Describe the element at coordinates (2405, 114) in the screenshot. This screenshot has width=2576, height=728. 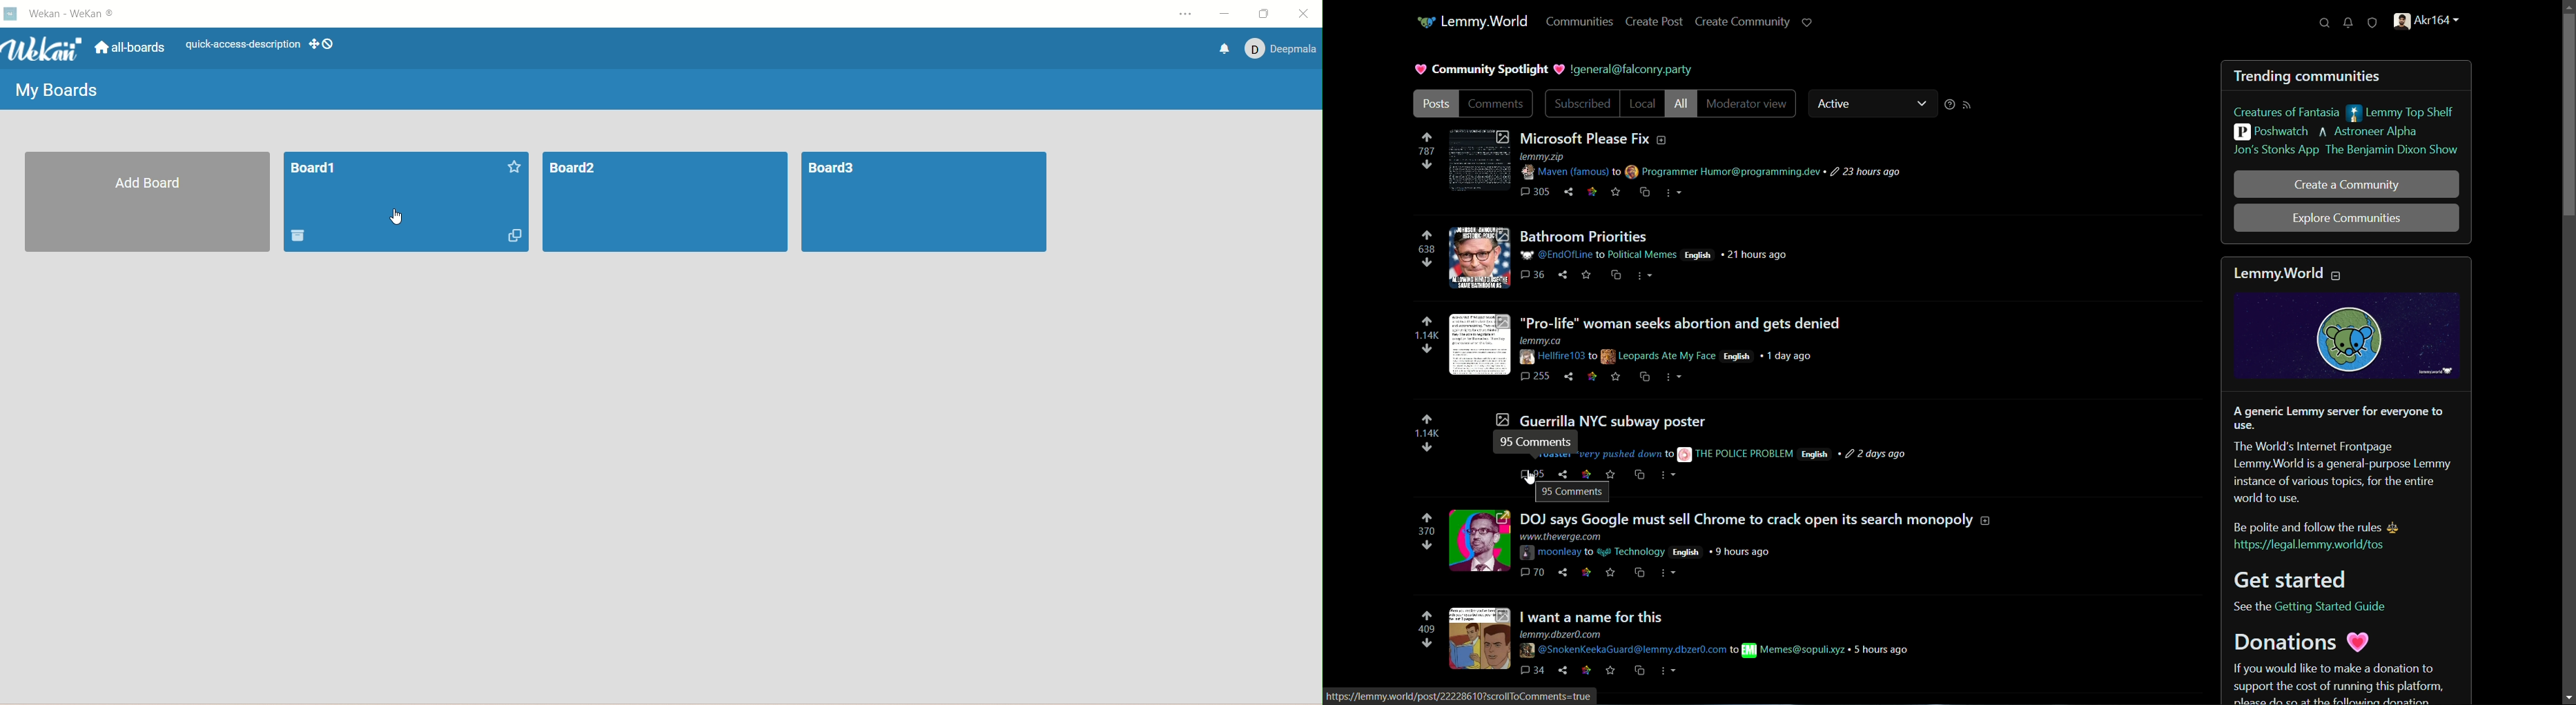
I see `lemmy top shelf` at that location.